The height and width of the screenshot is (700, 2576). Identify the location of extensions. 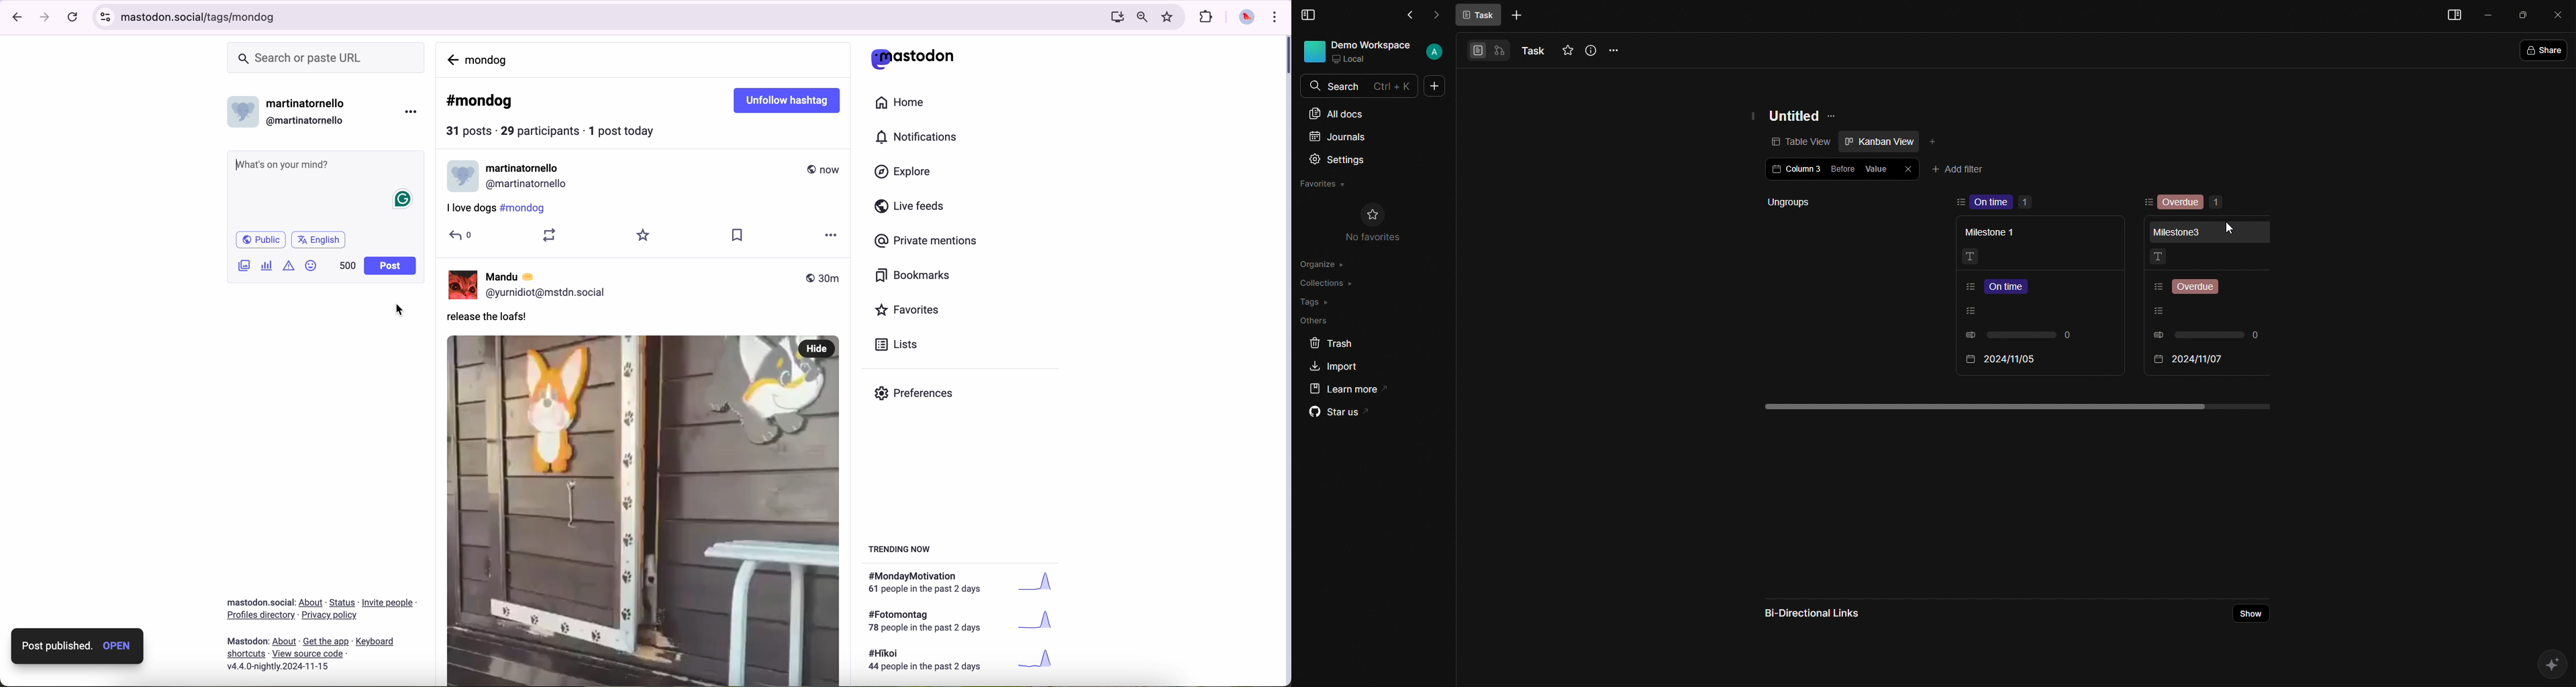
(1207, 18).